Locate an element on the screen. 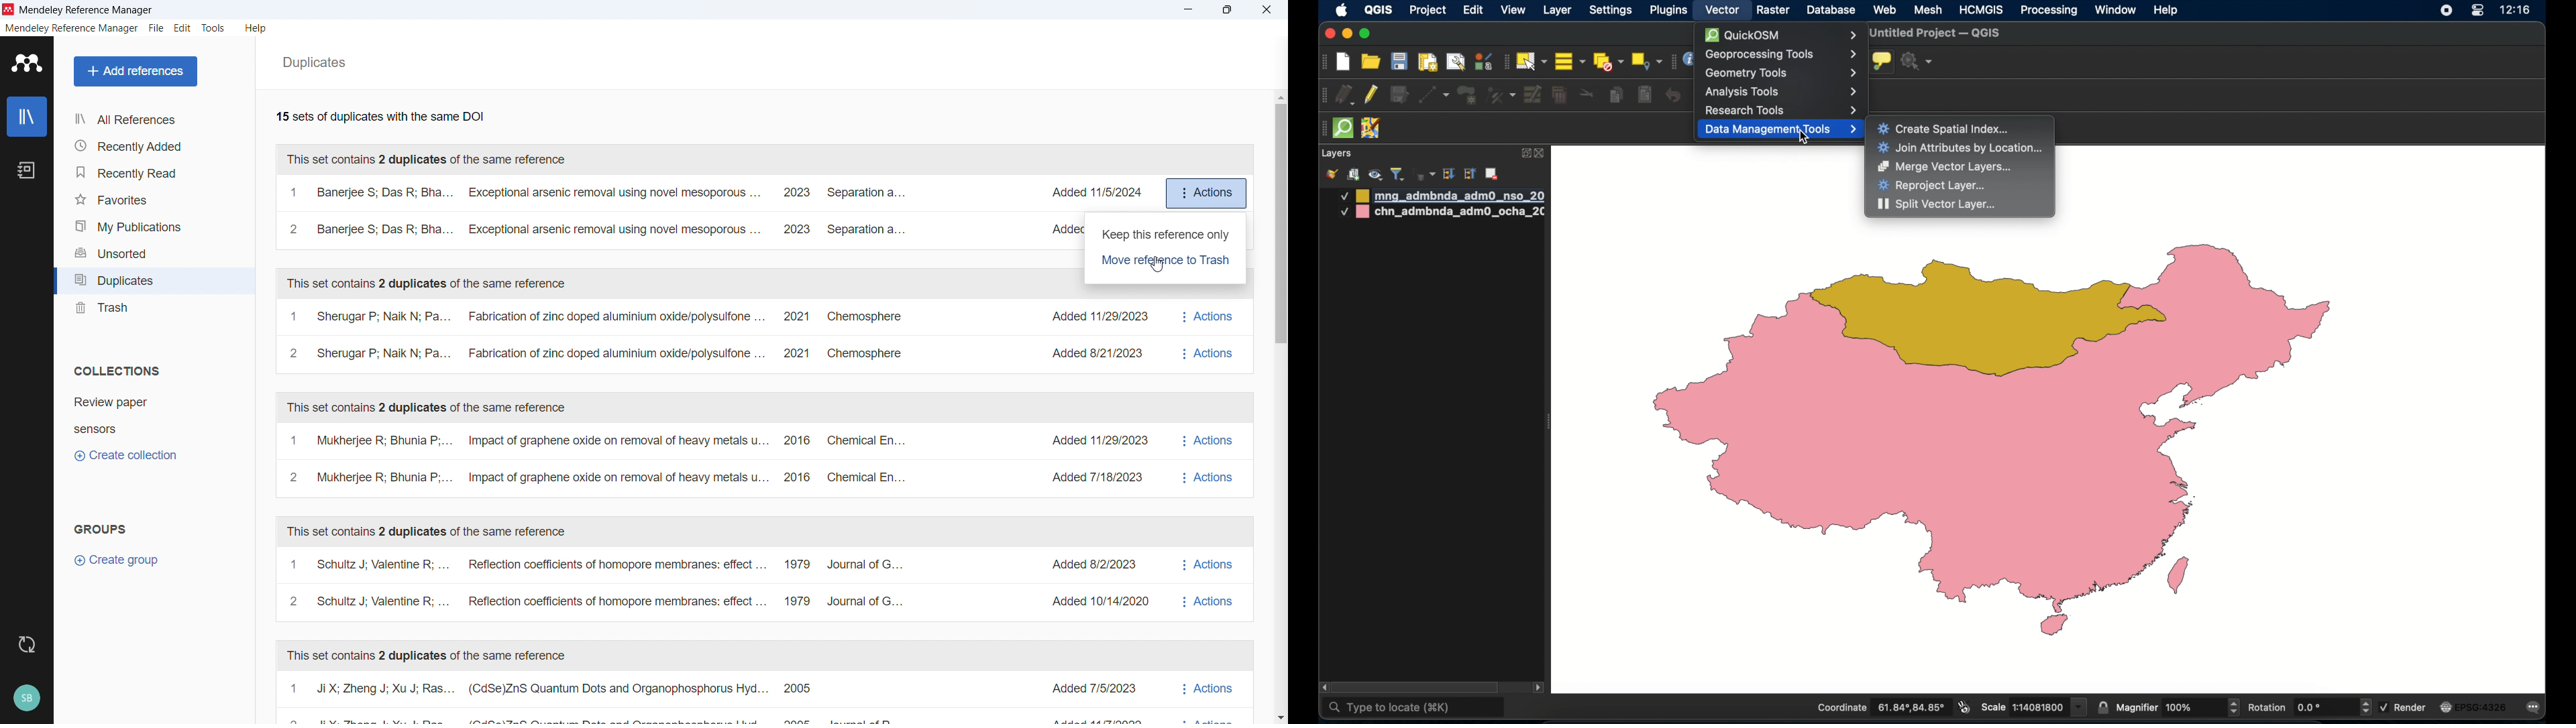 This screenshot has height=728, width=2576. scroll box is located at coordinates (1420, 686).